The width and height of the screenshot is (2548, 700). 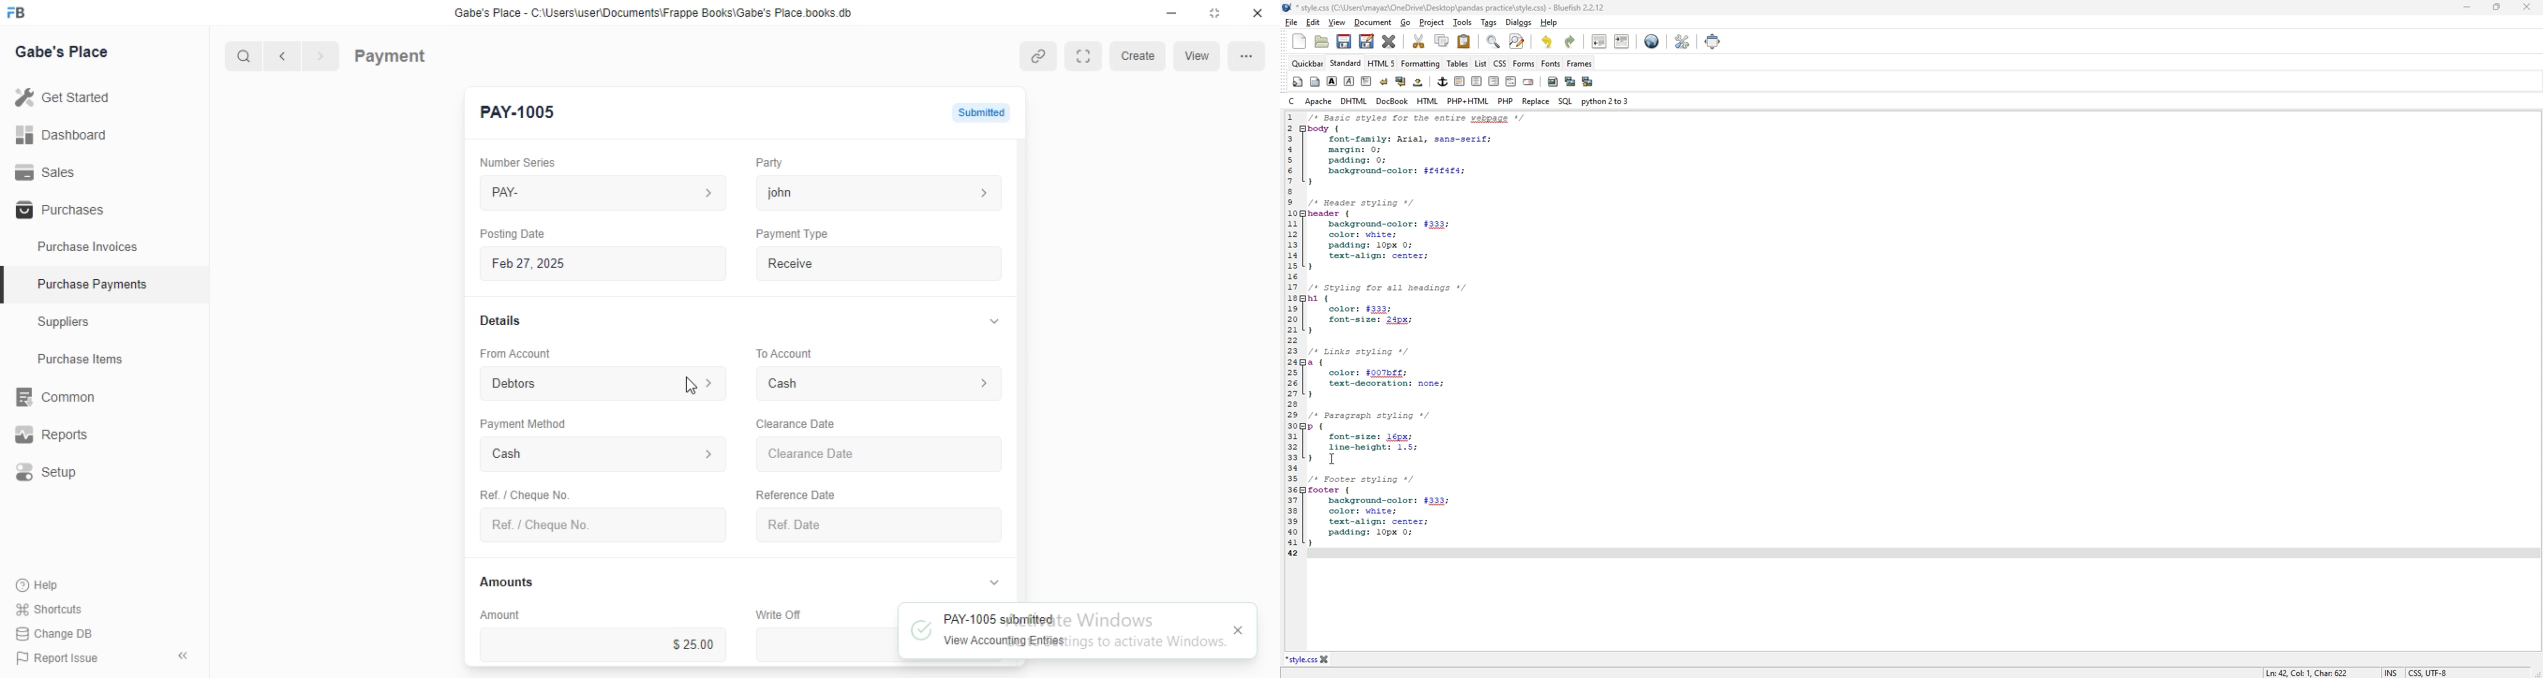 I want to click on close, so click(x=1258, y=13).